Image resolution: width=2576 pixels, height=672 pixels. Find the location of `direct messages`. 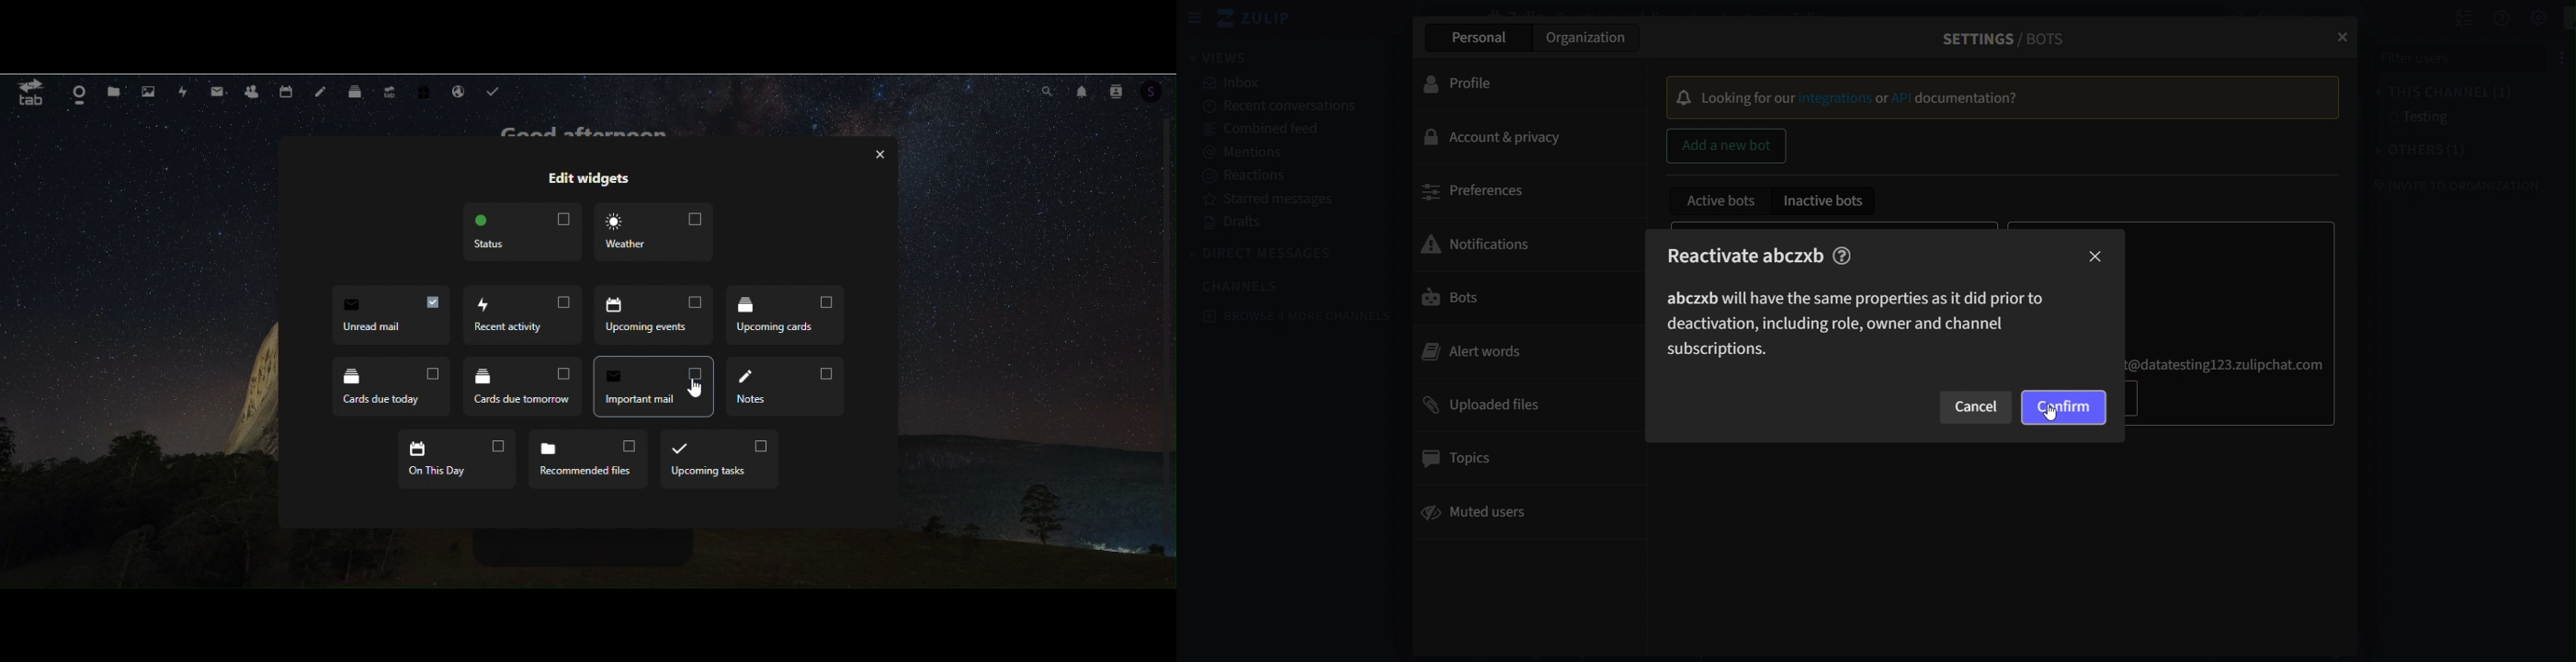

direct messages is located at coordinates (1281, 253).